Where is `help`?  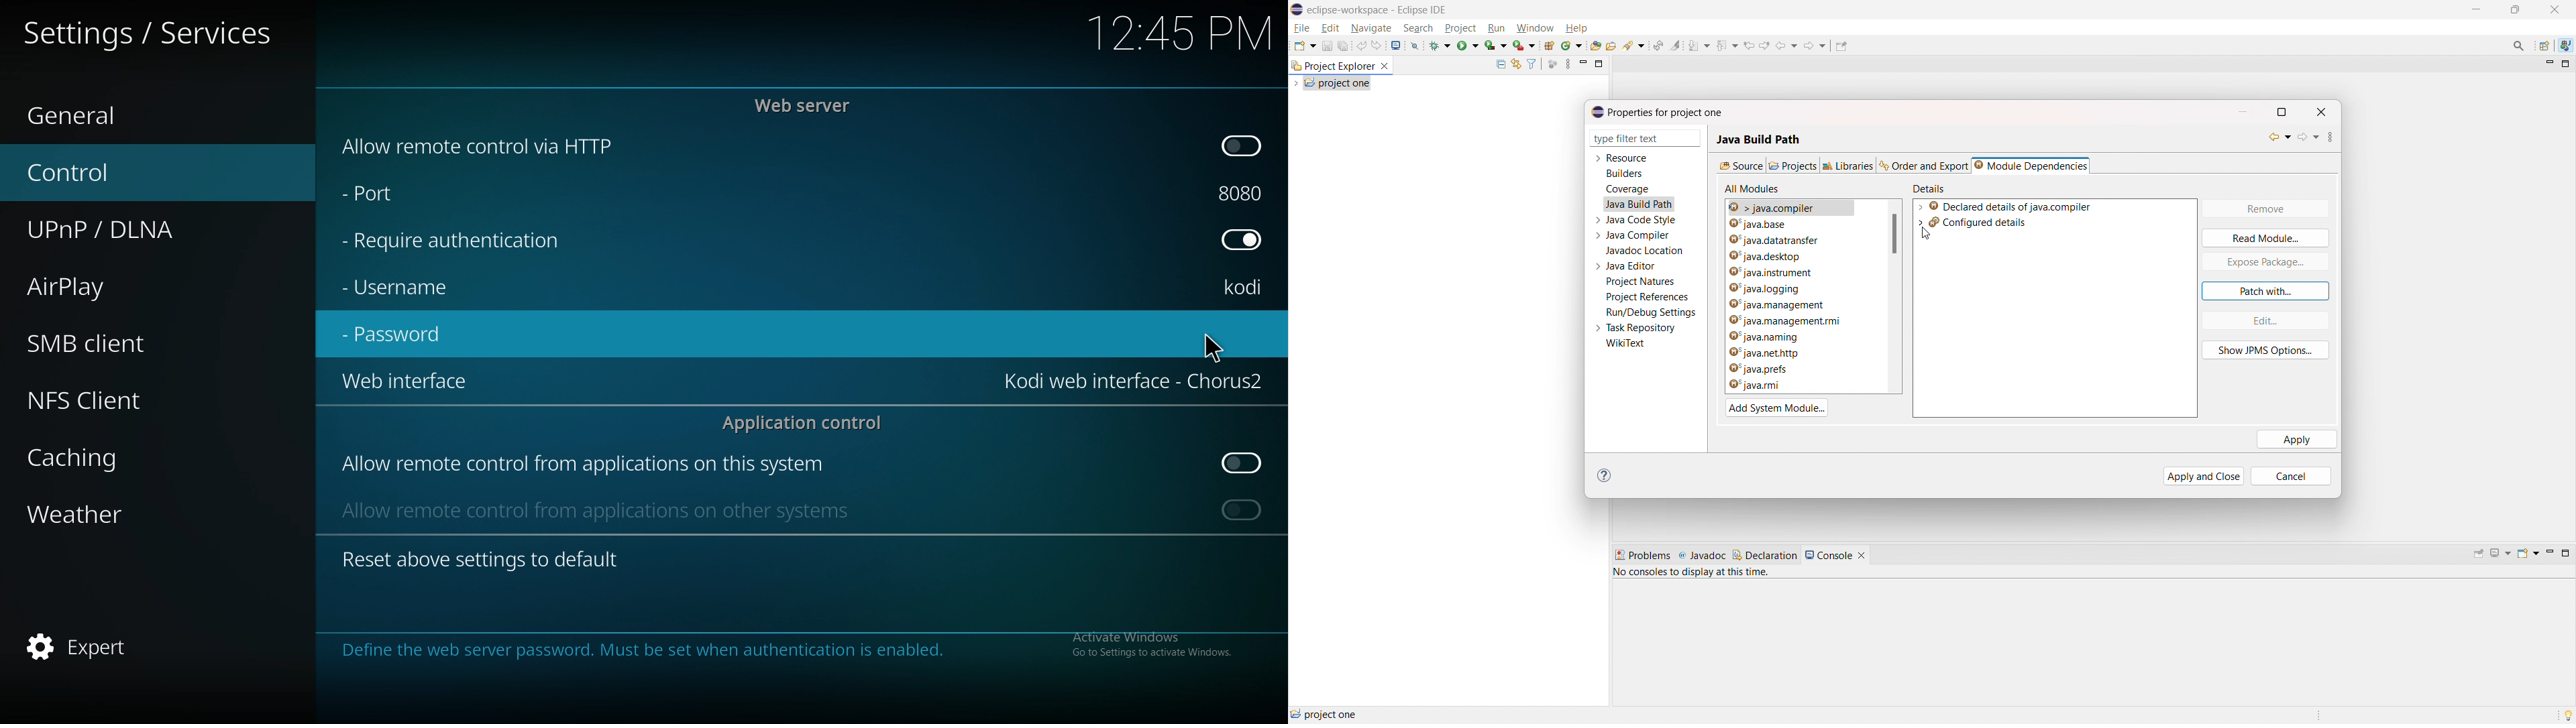
help is located at coordinates (1607, 476).